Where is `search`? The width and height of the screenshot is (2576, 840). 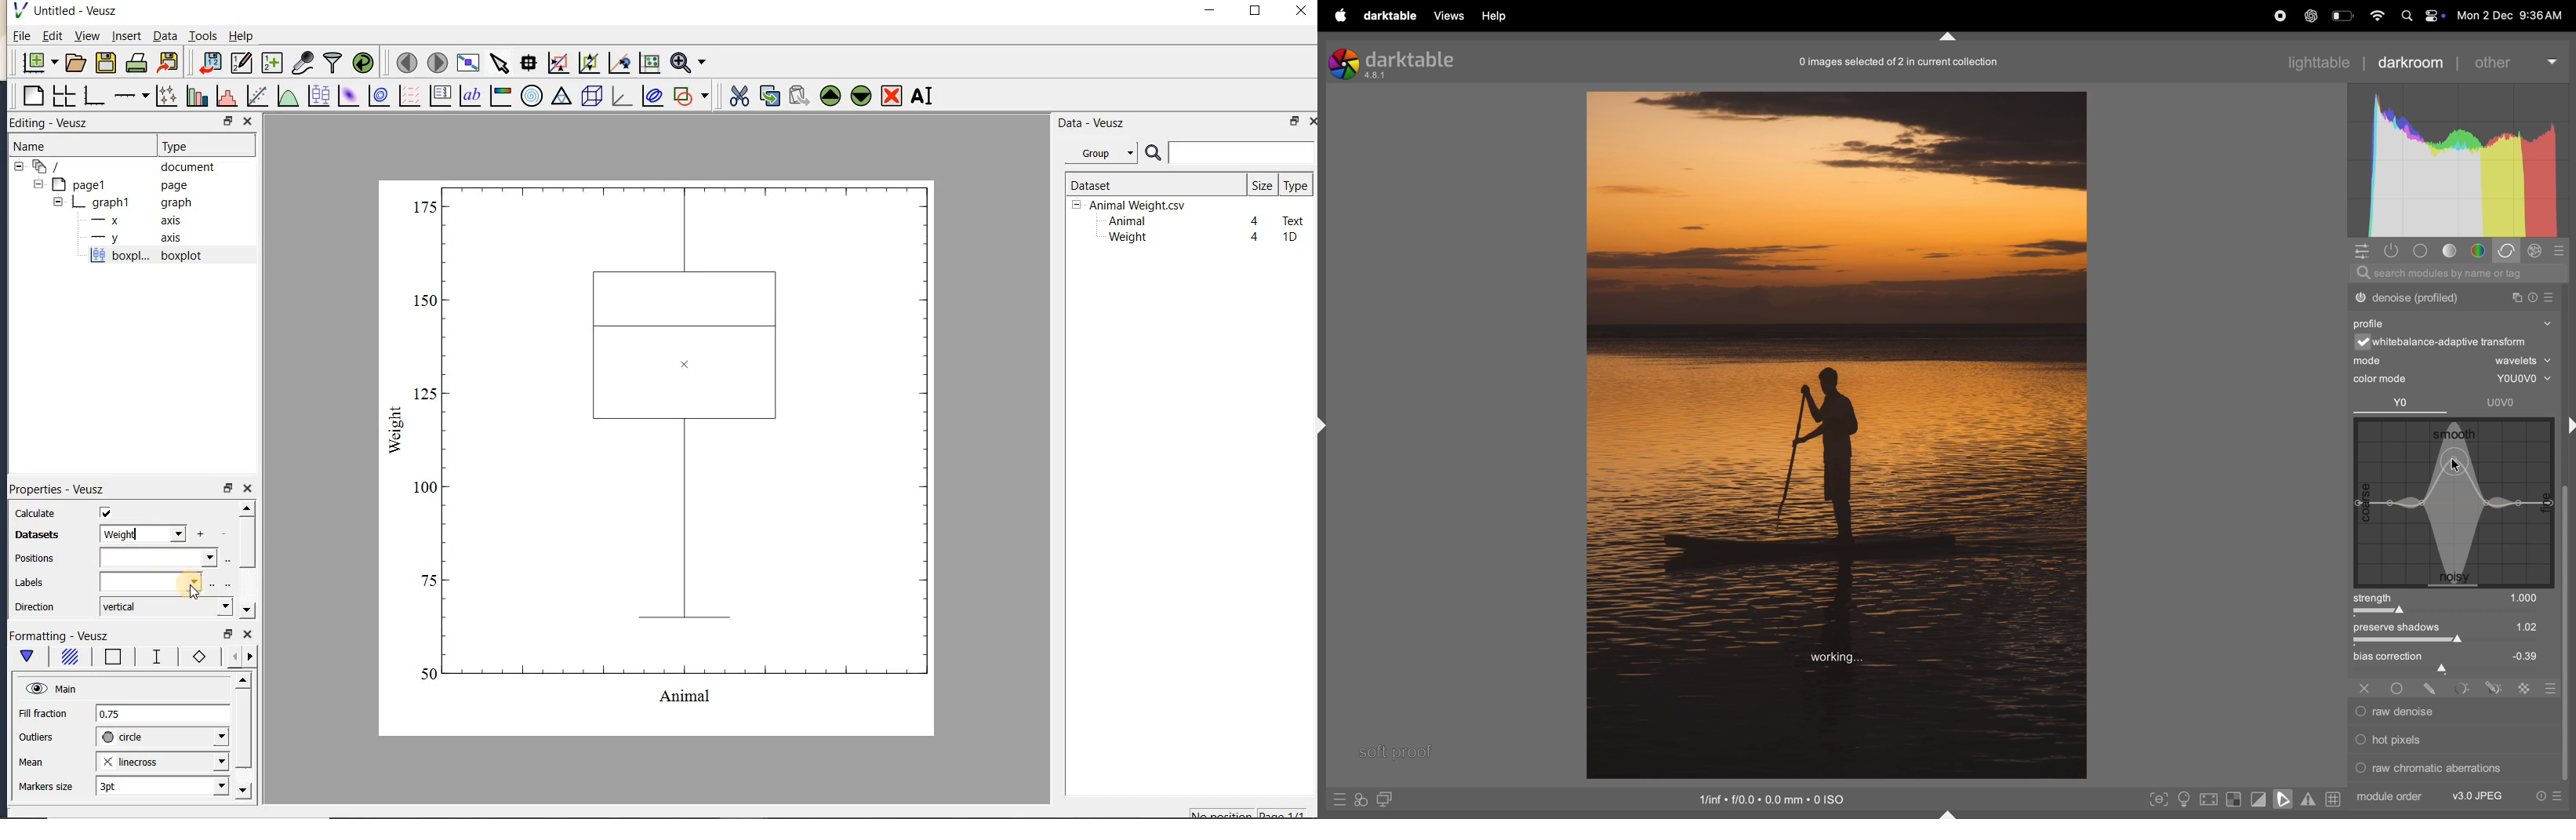
search is located at coordinates (2460, 274).